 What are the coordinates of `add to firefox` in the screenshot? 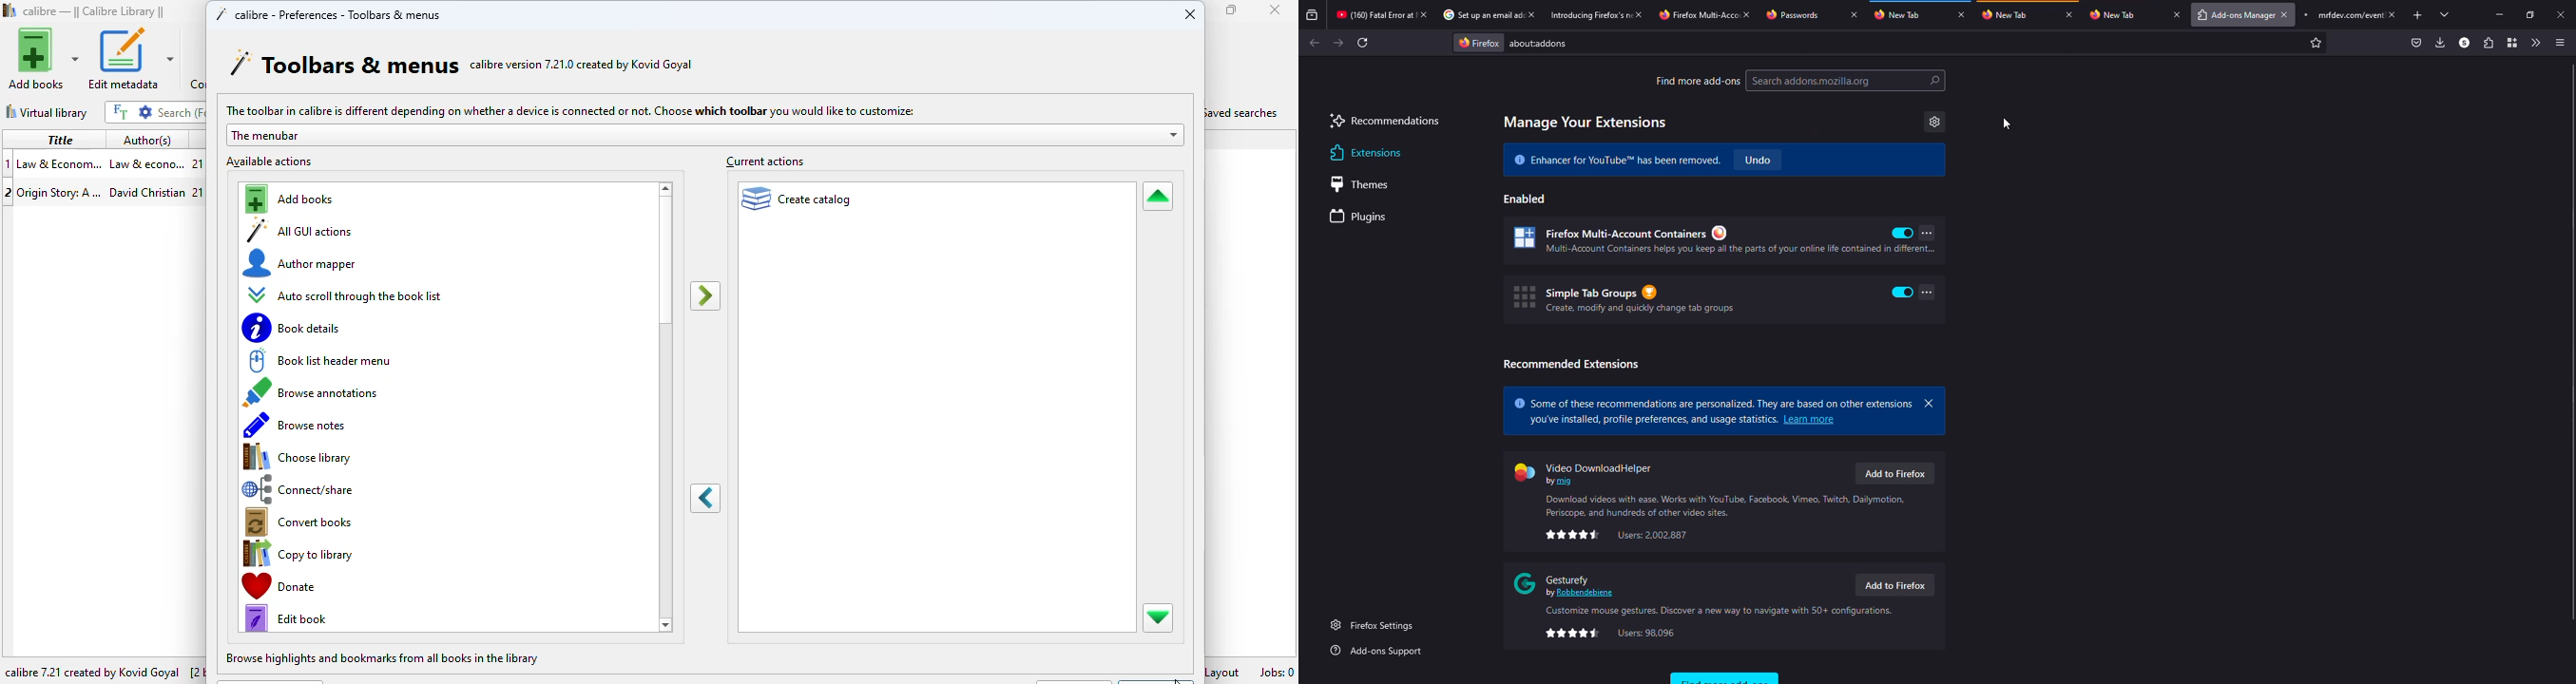 It's located at (1896, 586).